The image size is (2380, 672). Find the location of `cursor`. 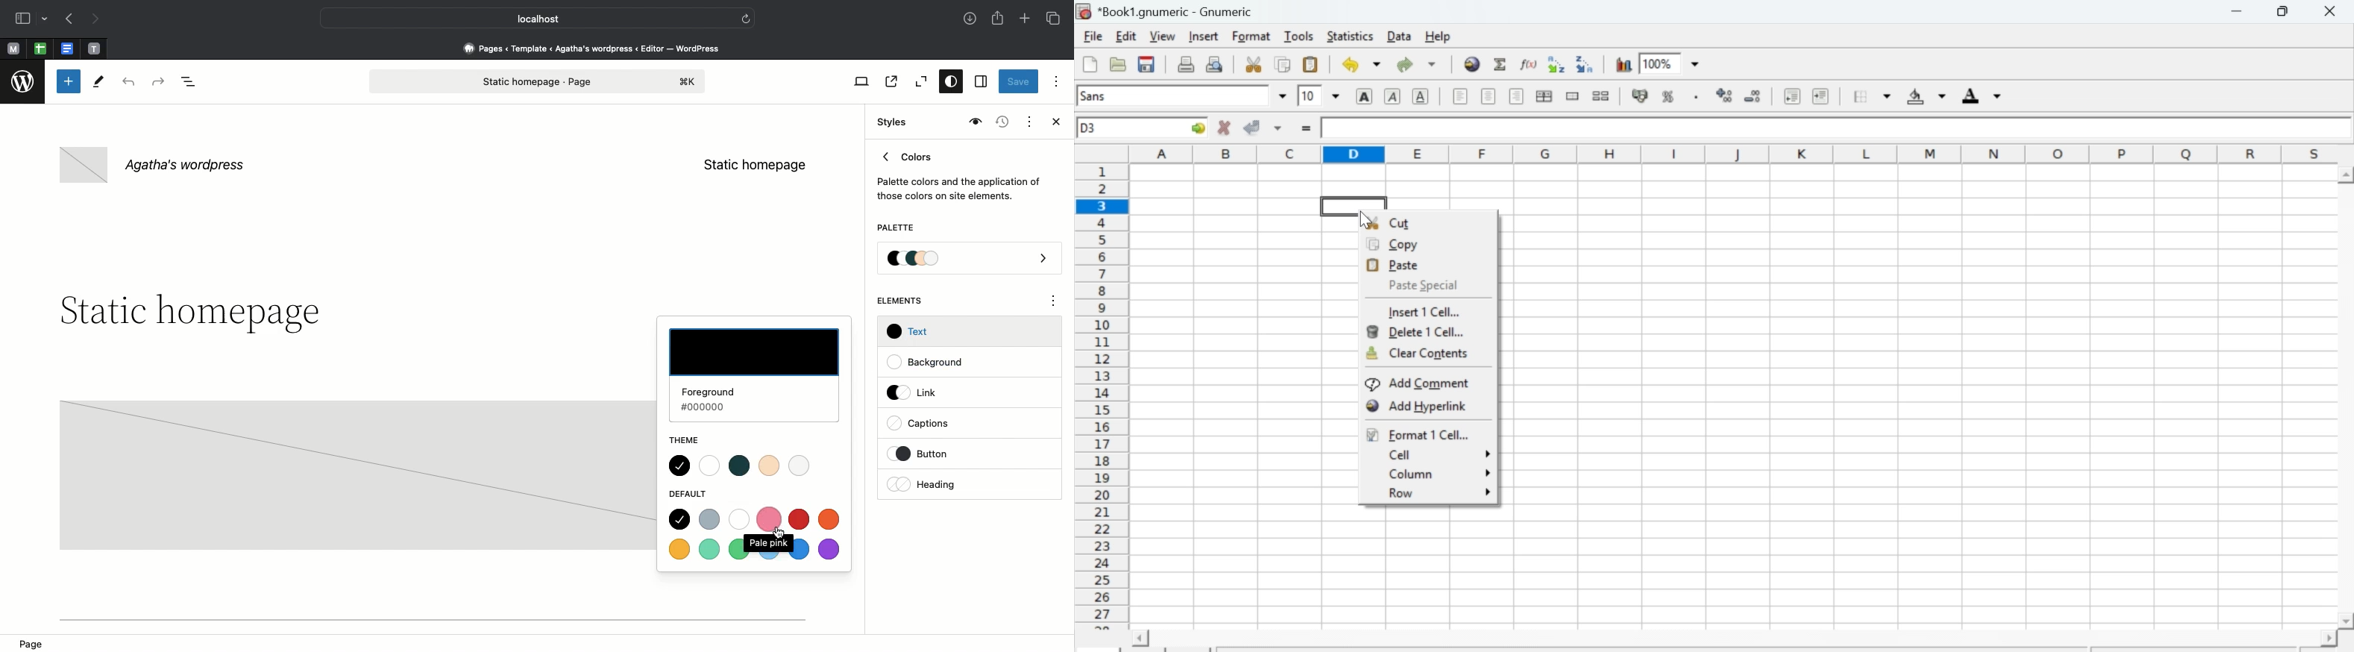

cursor is located at coordinates (1370, 220).